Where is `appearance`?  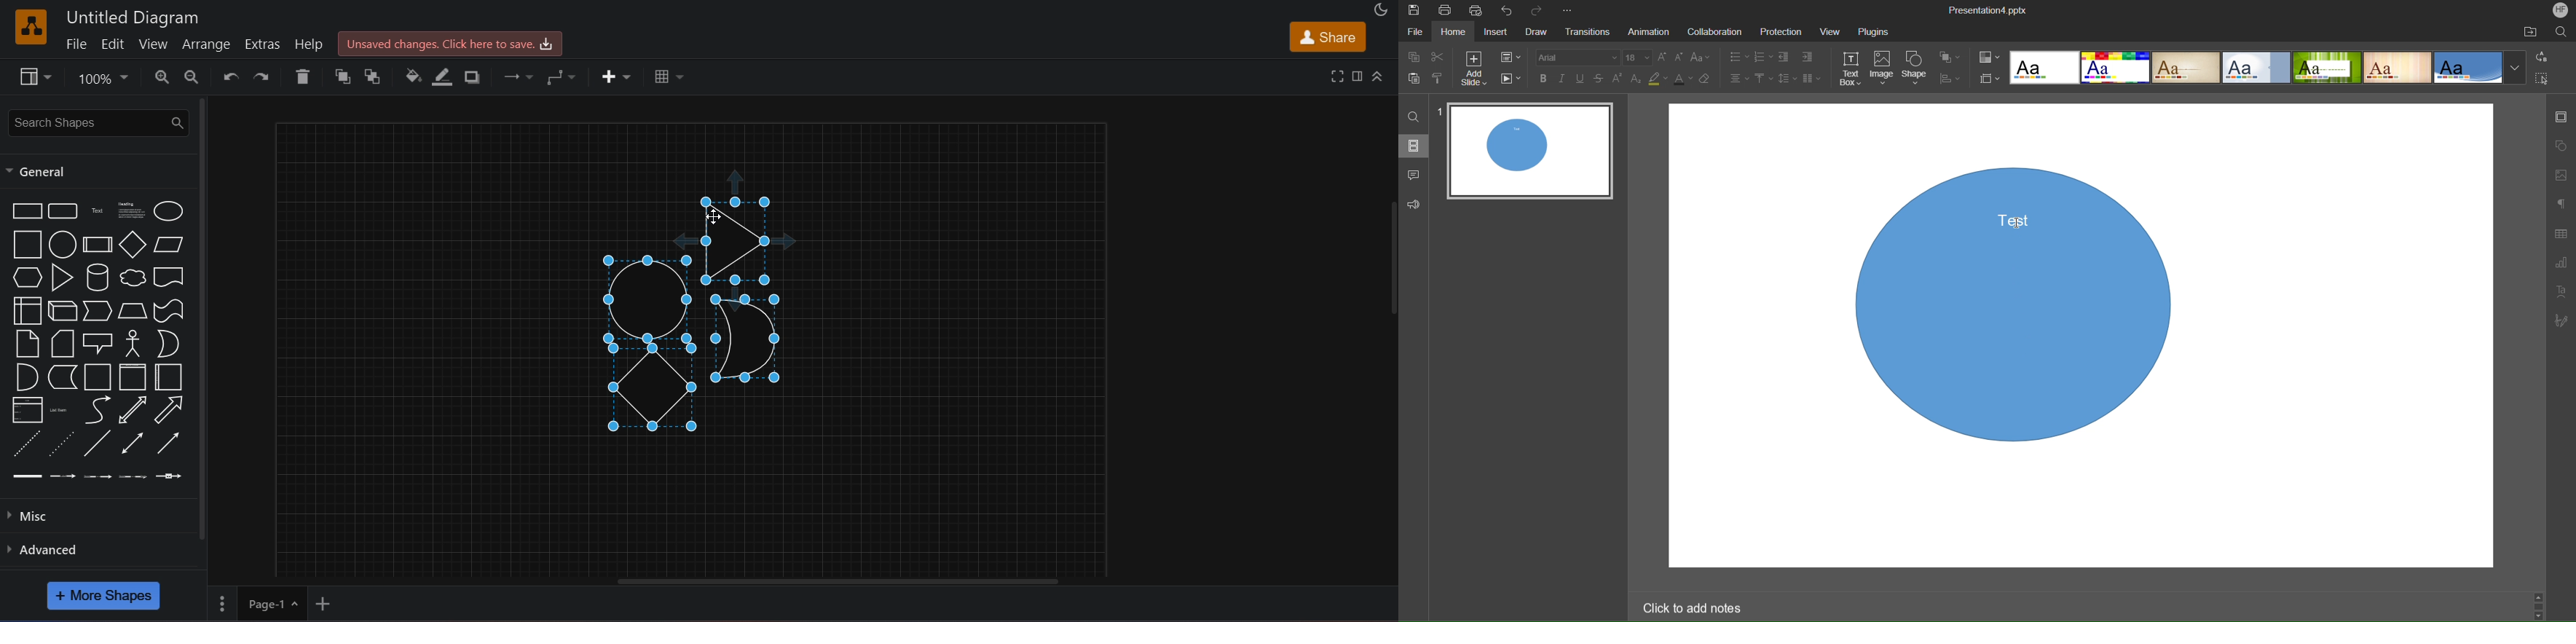 appearance is located at coordinates (1382, 9).